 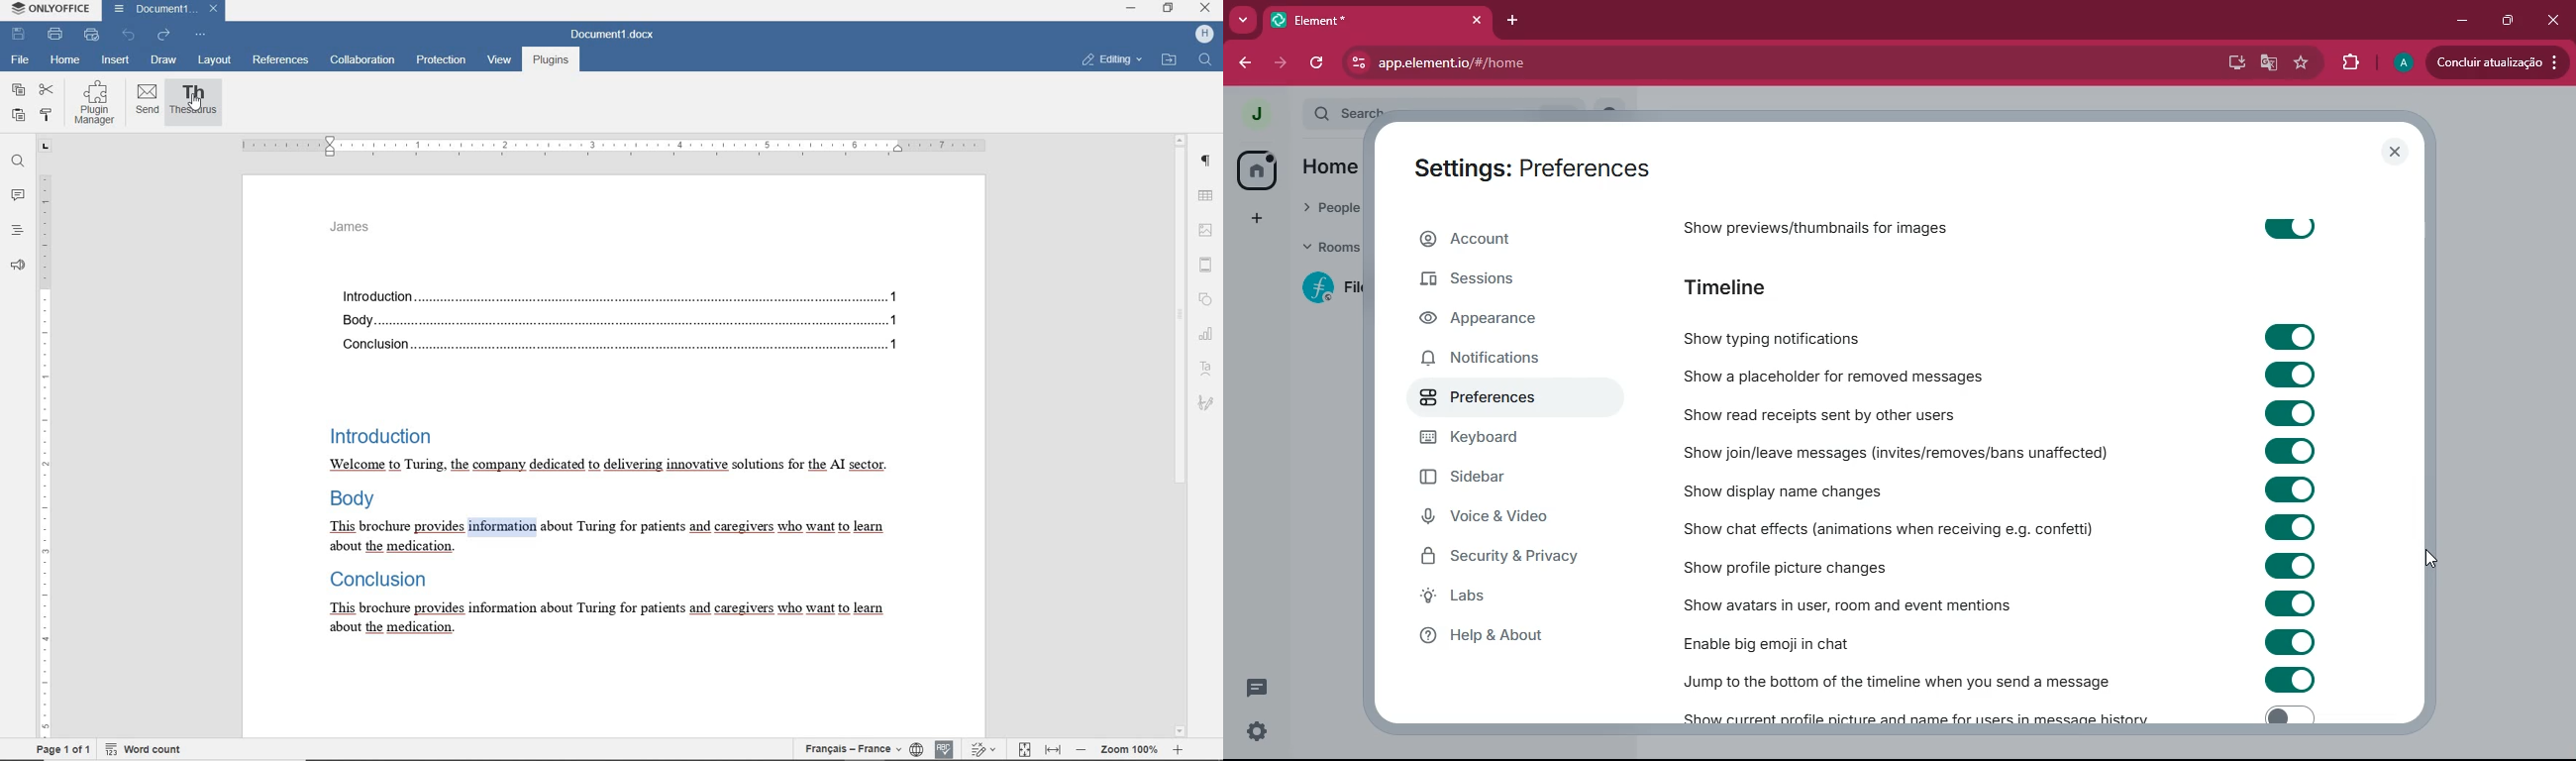 I want to click on people, so click(x=1329, y=204).